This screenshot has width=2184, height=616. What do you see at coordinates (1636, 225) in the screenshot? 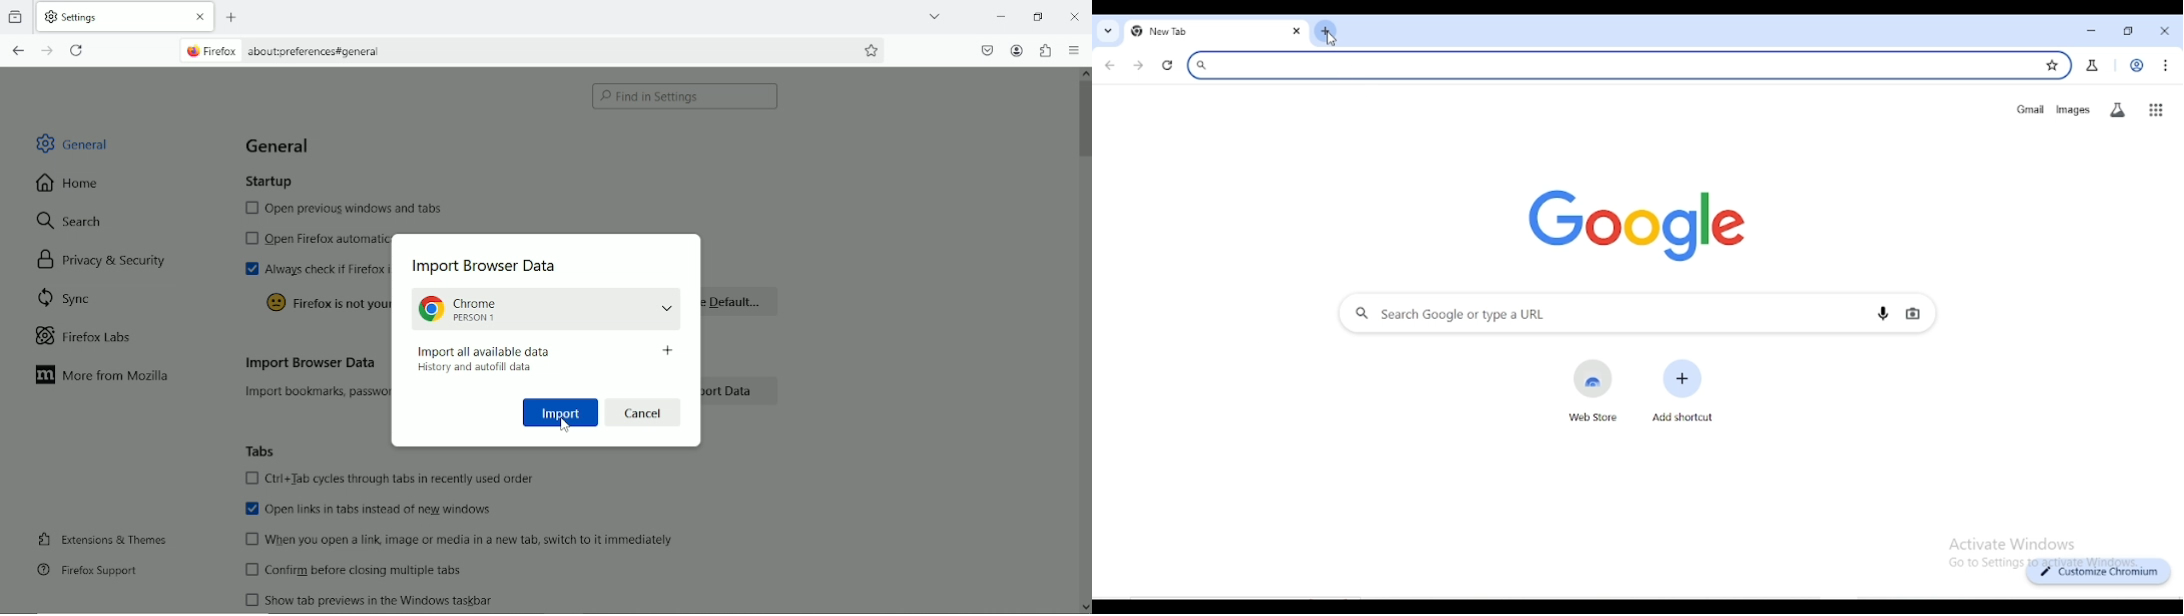
I see `google` at bounding box center [1636, 225].